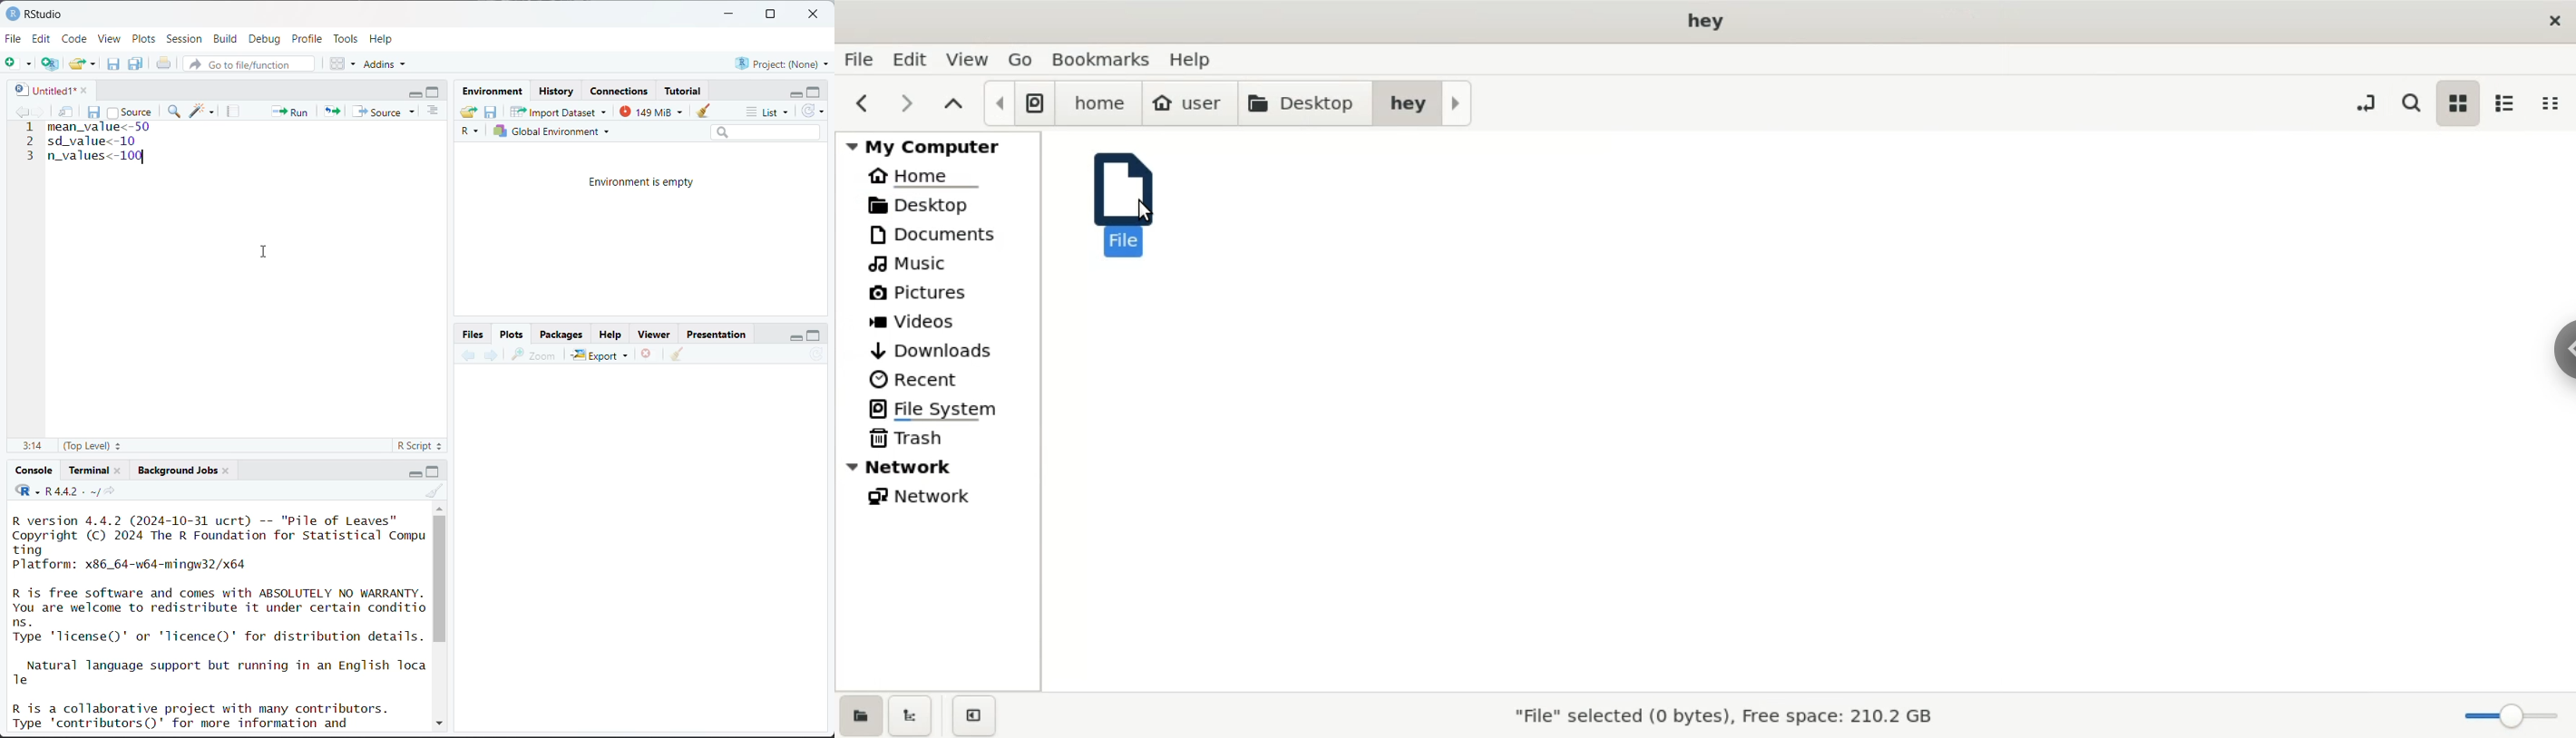 Image resolution: width=2576 pixels, height=756 pixels. I want to click on clear all plots, so click(678, 355).